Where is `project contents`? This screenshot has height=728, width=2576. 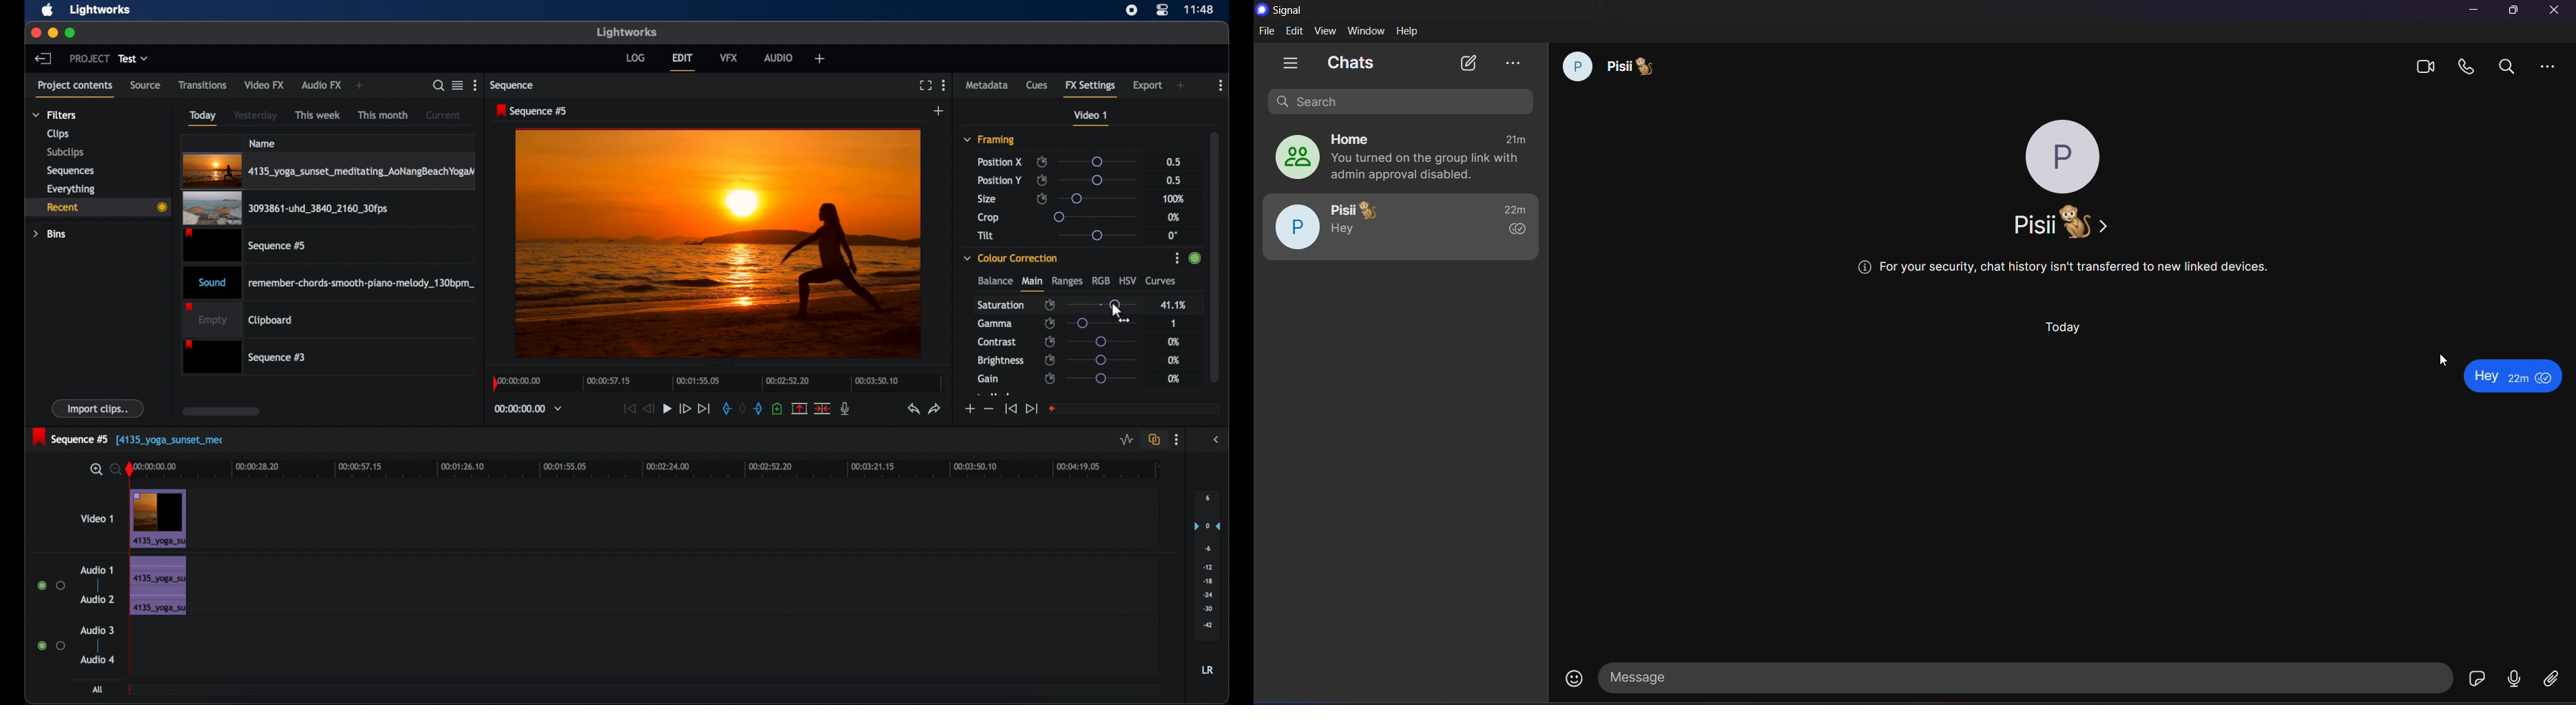 project contents is located at coordinates (77, 88).